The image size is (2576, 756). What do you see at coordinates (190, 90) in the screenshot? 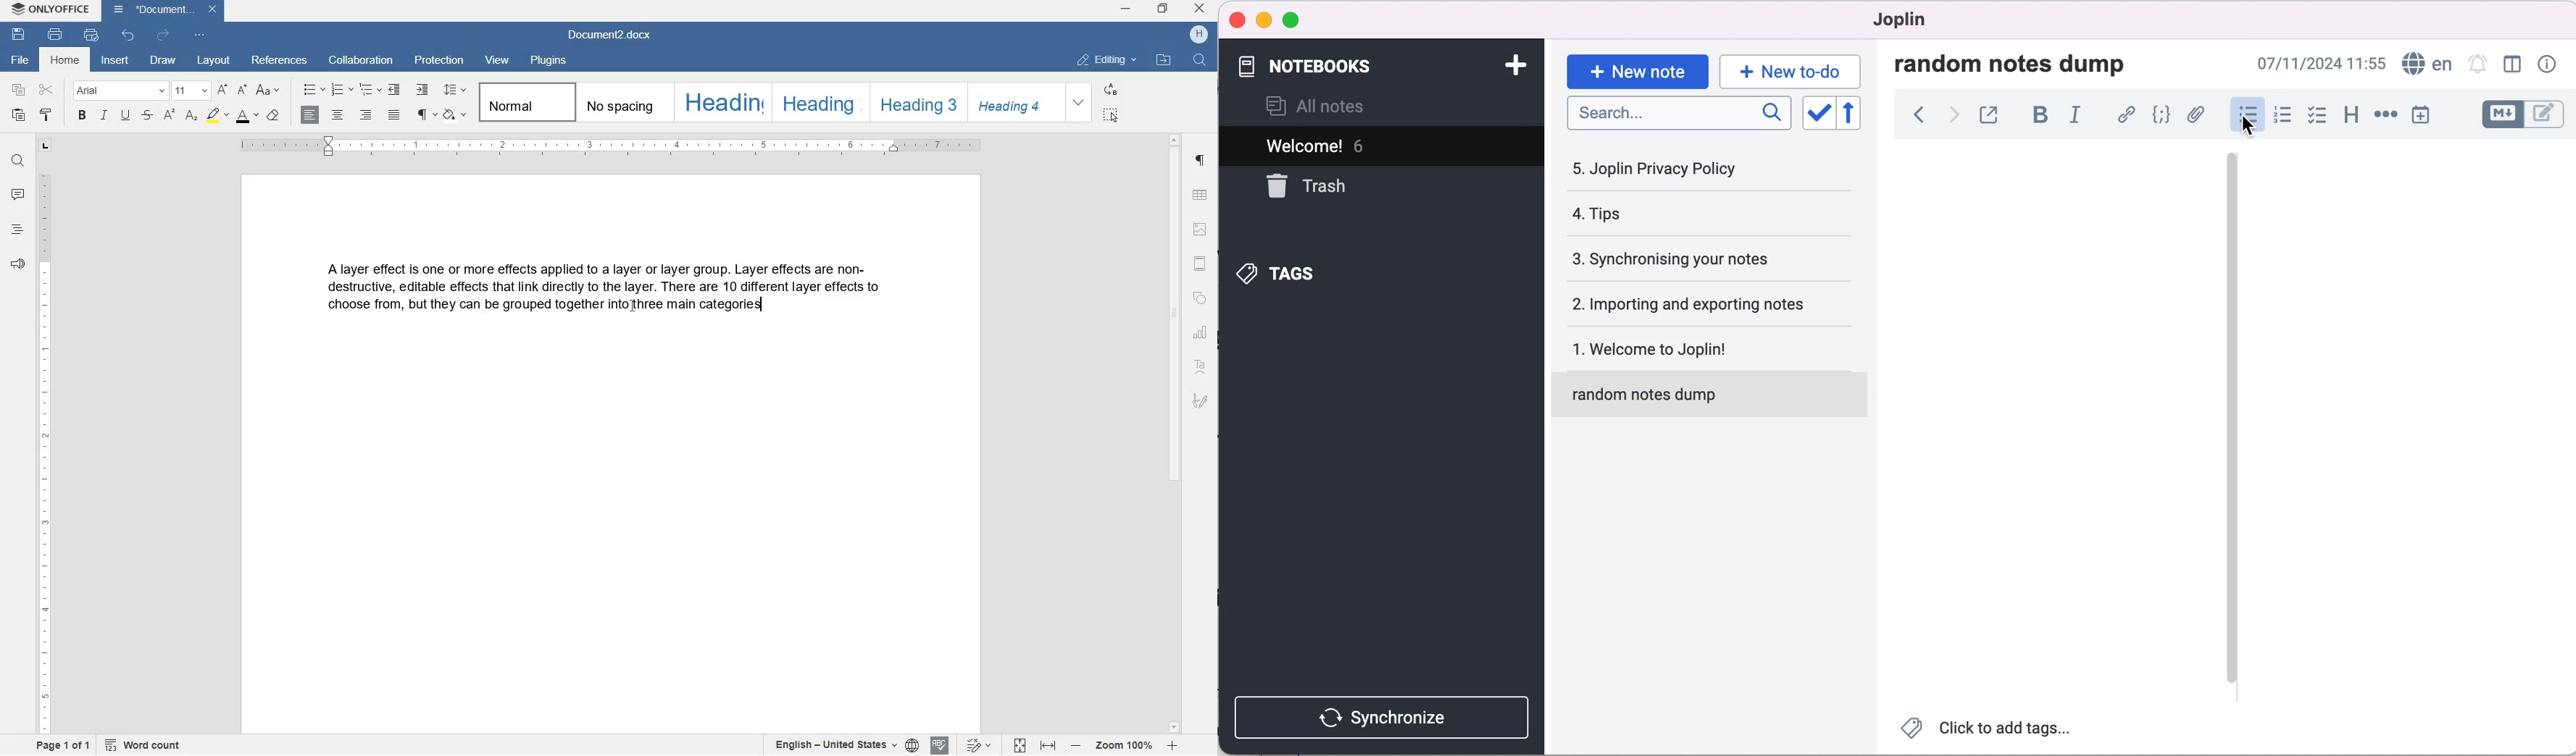
I see `font size` at bounding box center [190, 90].